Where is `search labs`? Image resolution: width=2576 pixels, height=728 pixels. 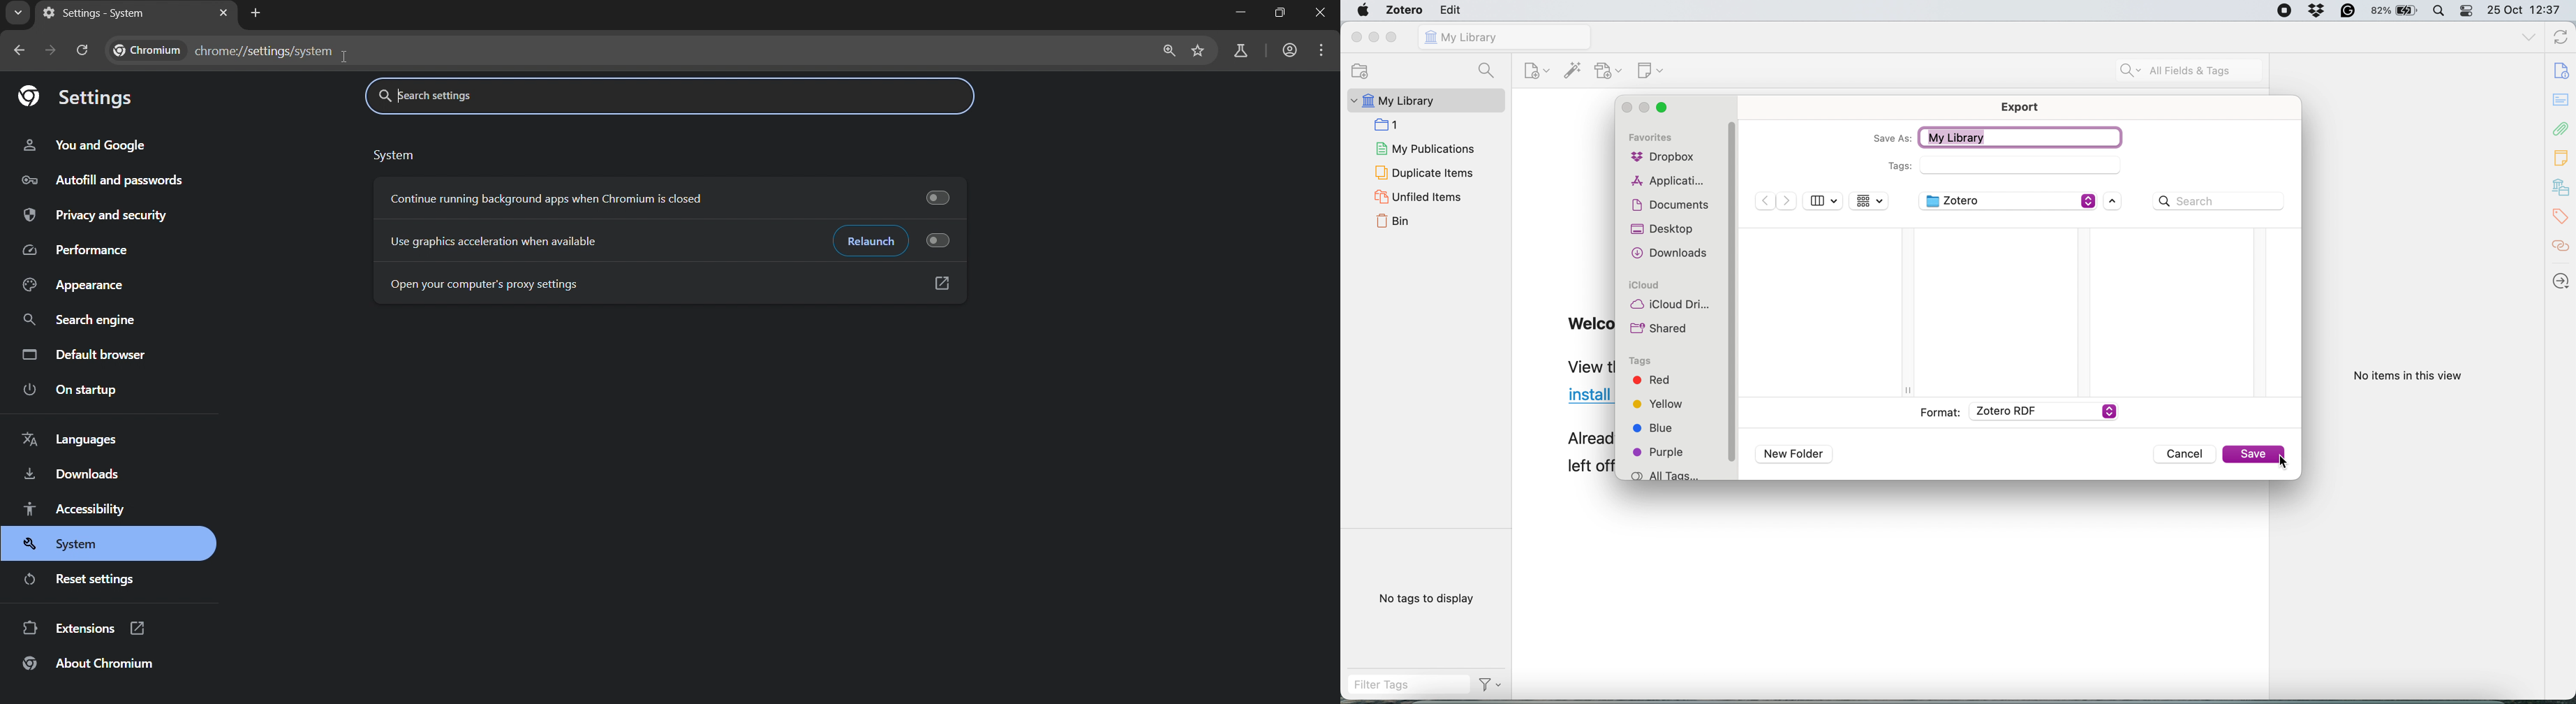
search labs is located at coordinates (1241, 50).